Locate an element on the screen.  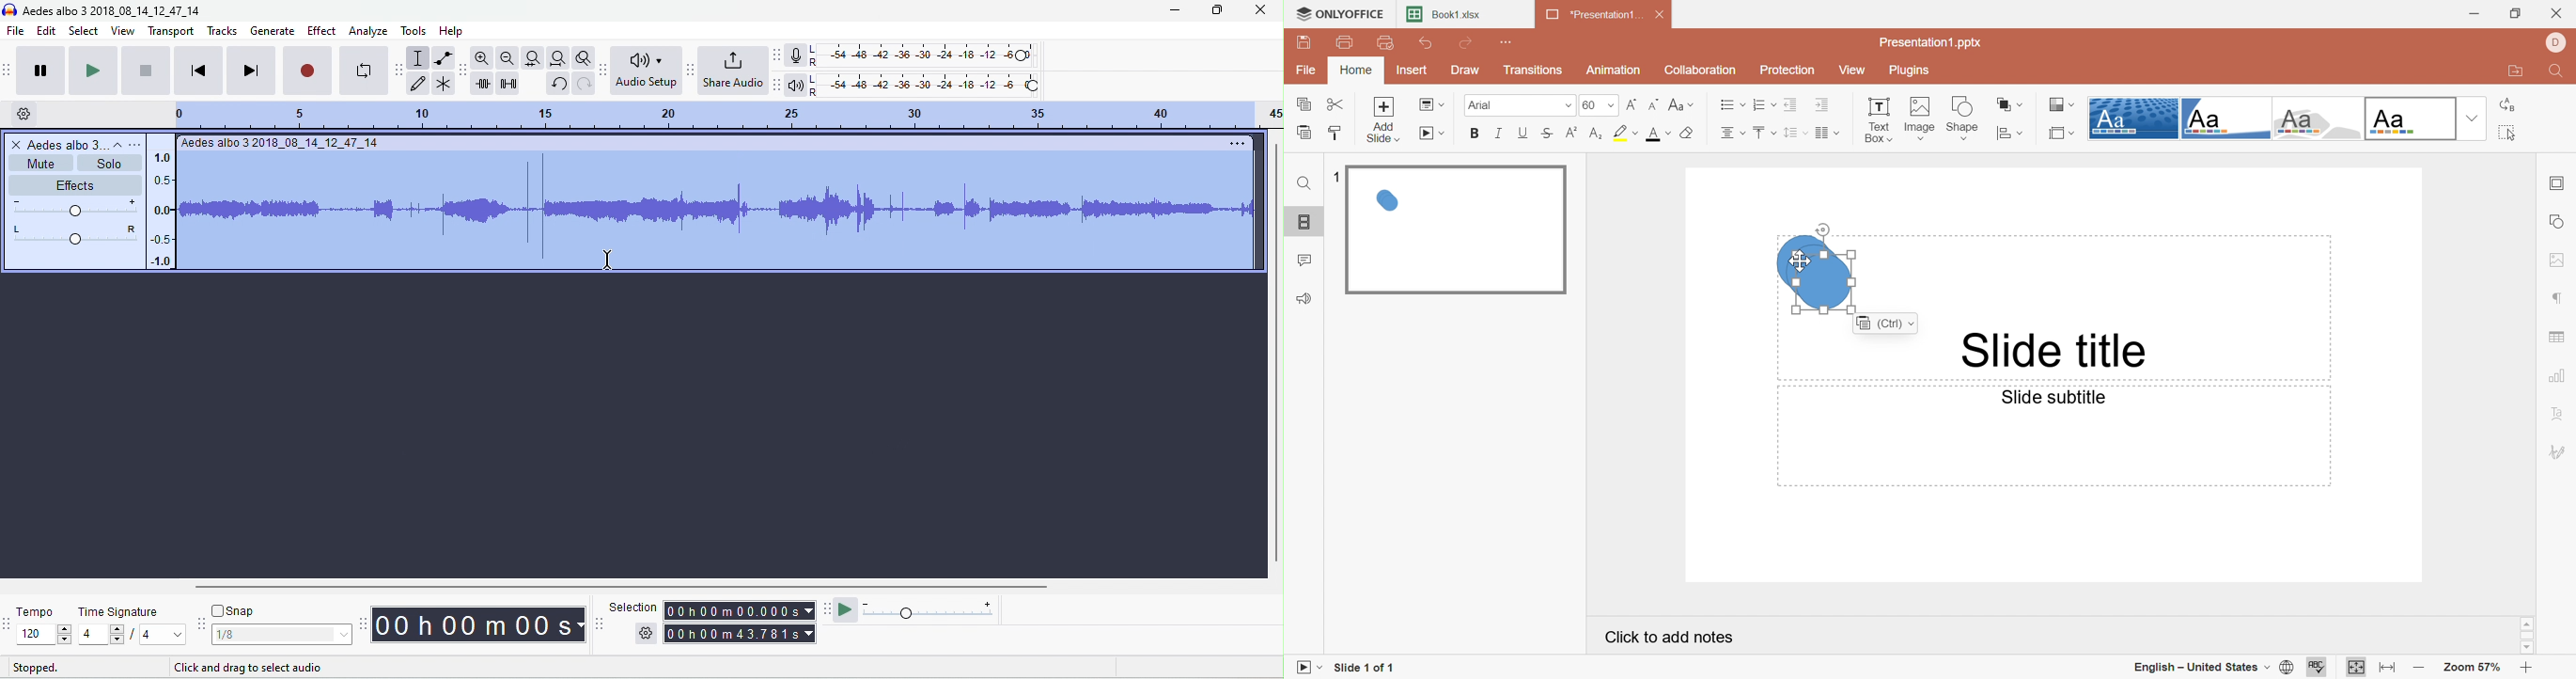
Scroll down is located at coordinates (2526, 647).